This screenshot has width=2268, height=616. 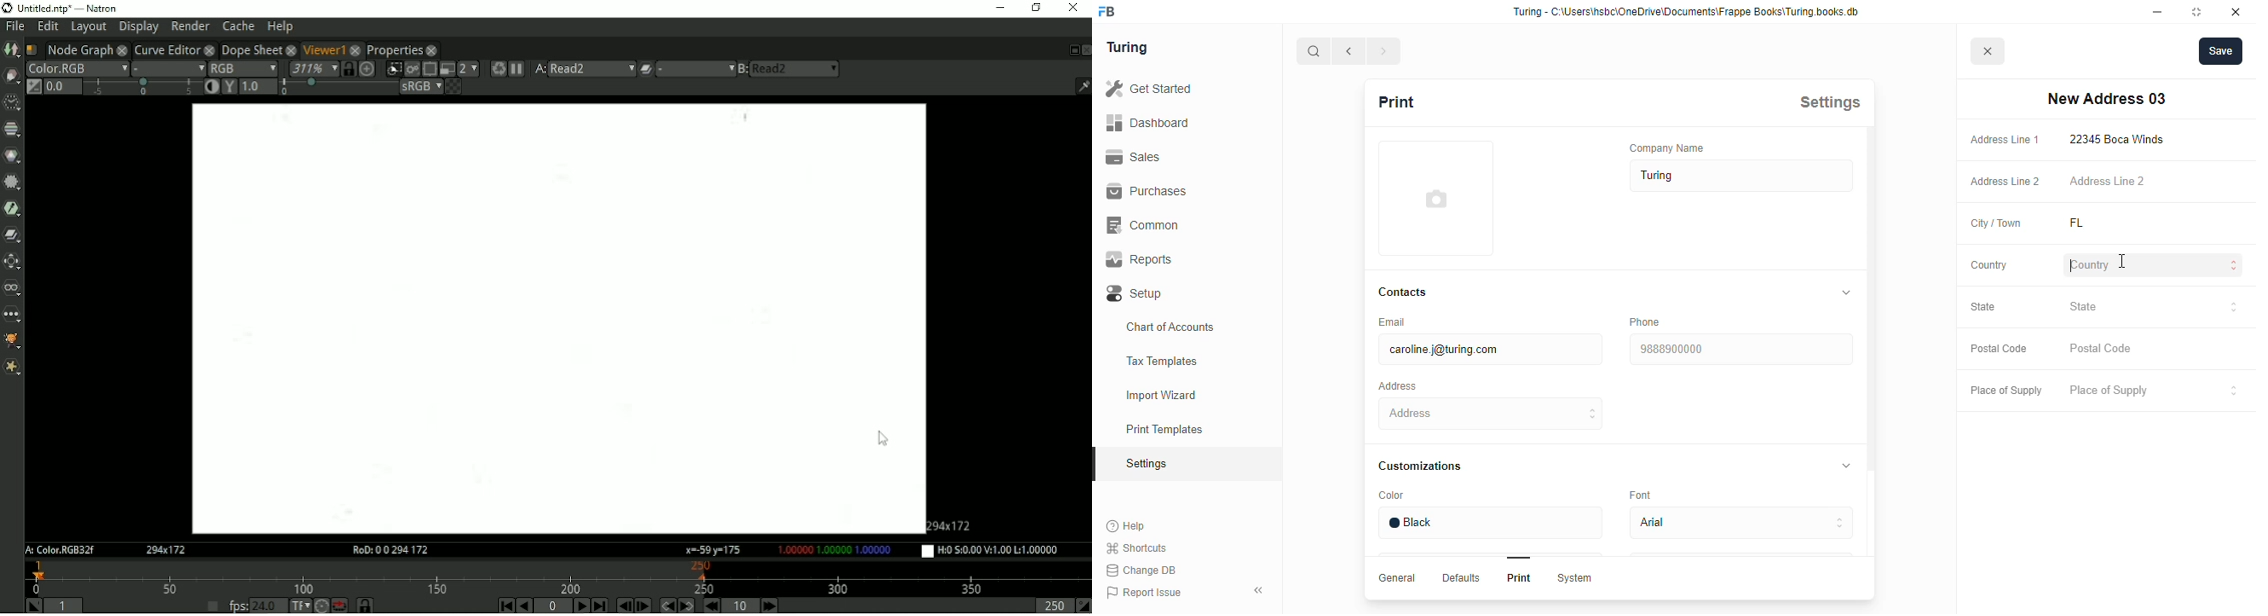 I want to click on place of supply, so click(x=2006, y=391).